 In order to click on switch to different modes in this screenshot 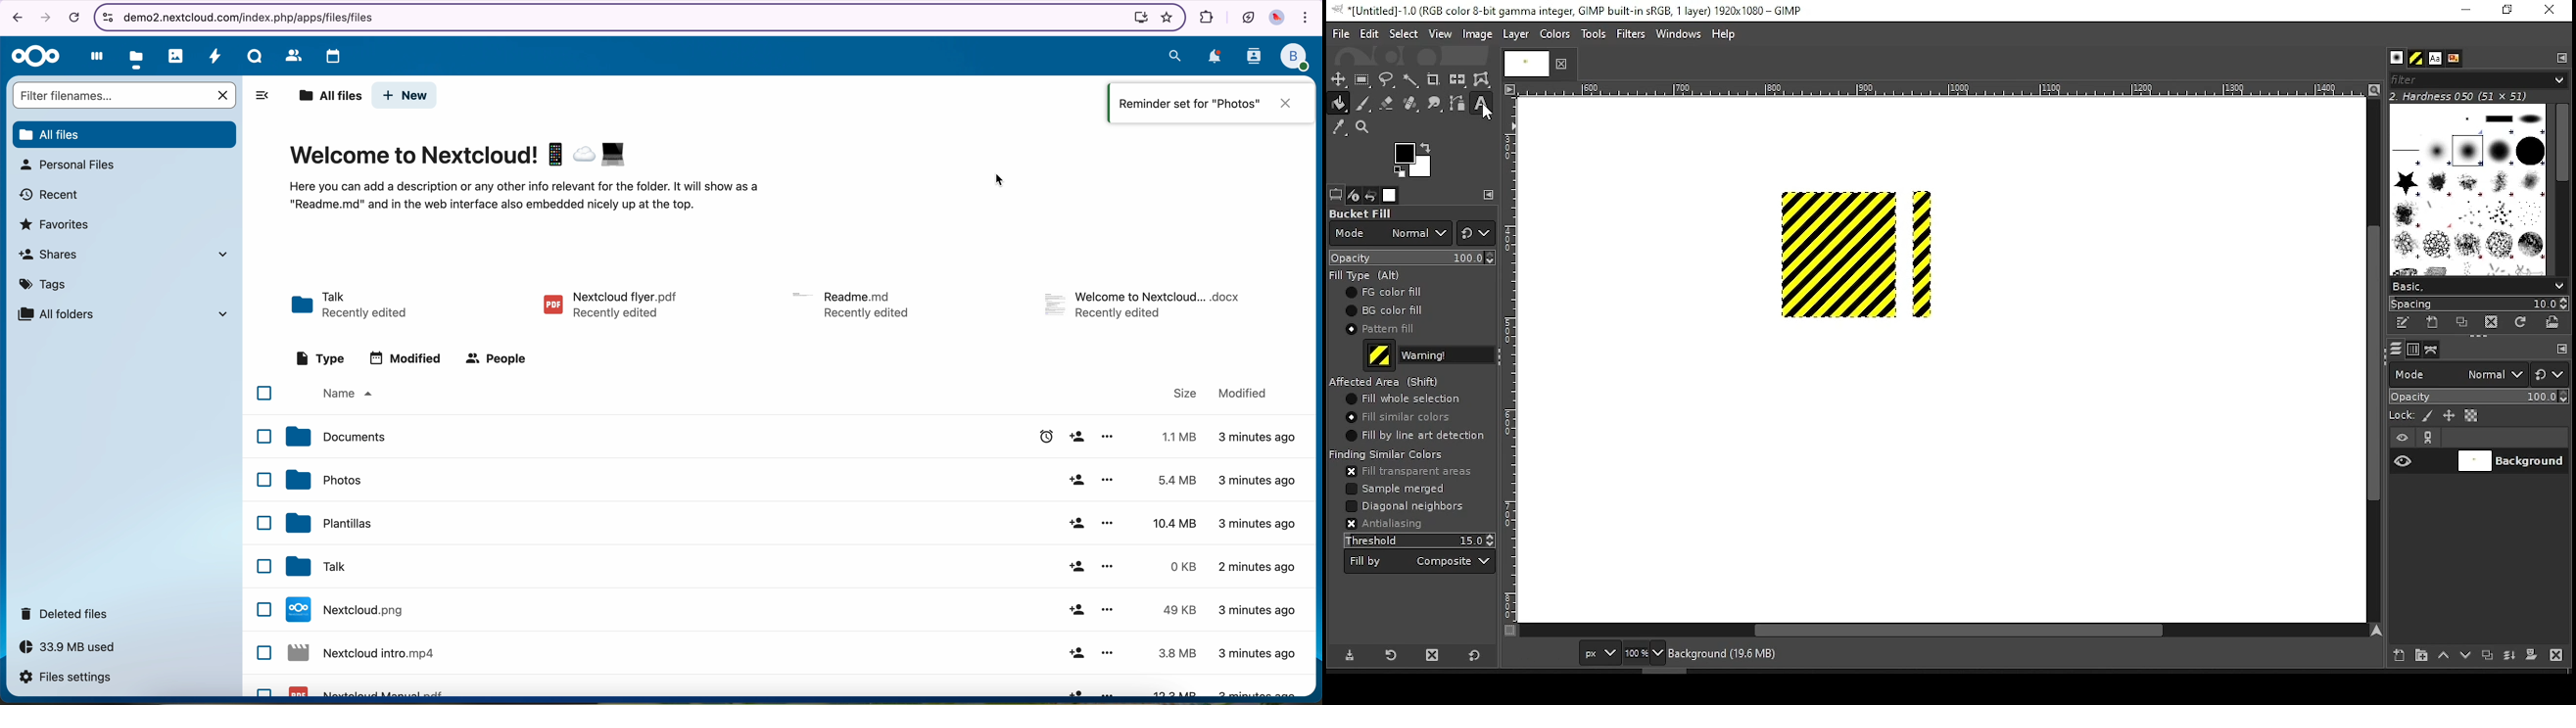, I will do `click(1476, 233)`.